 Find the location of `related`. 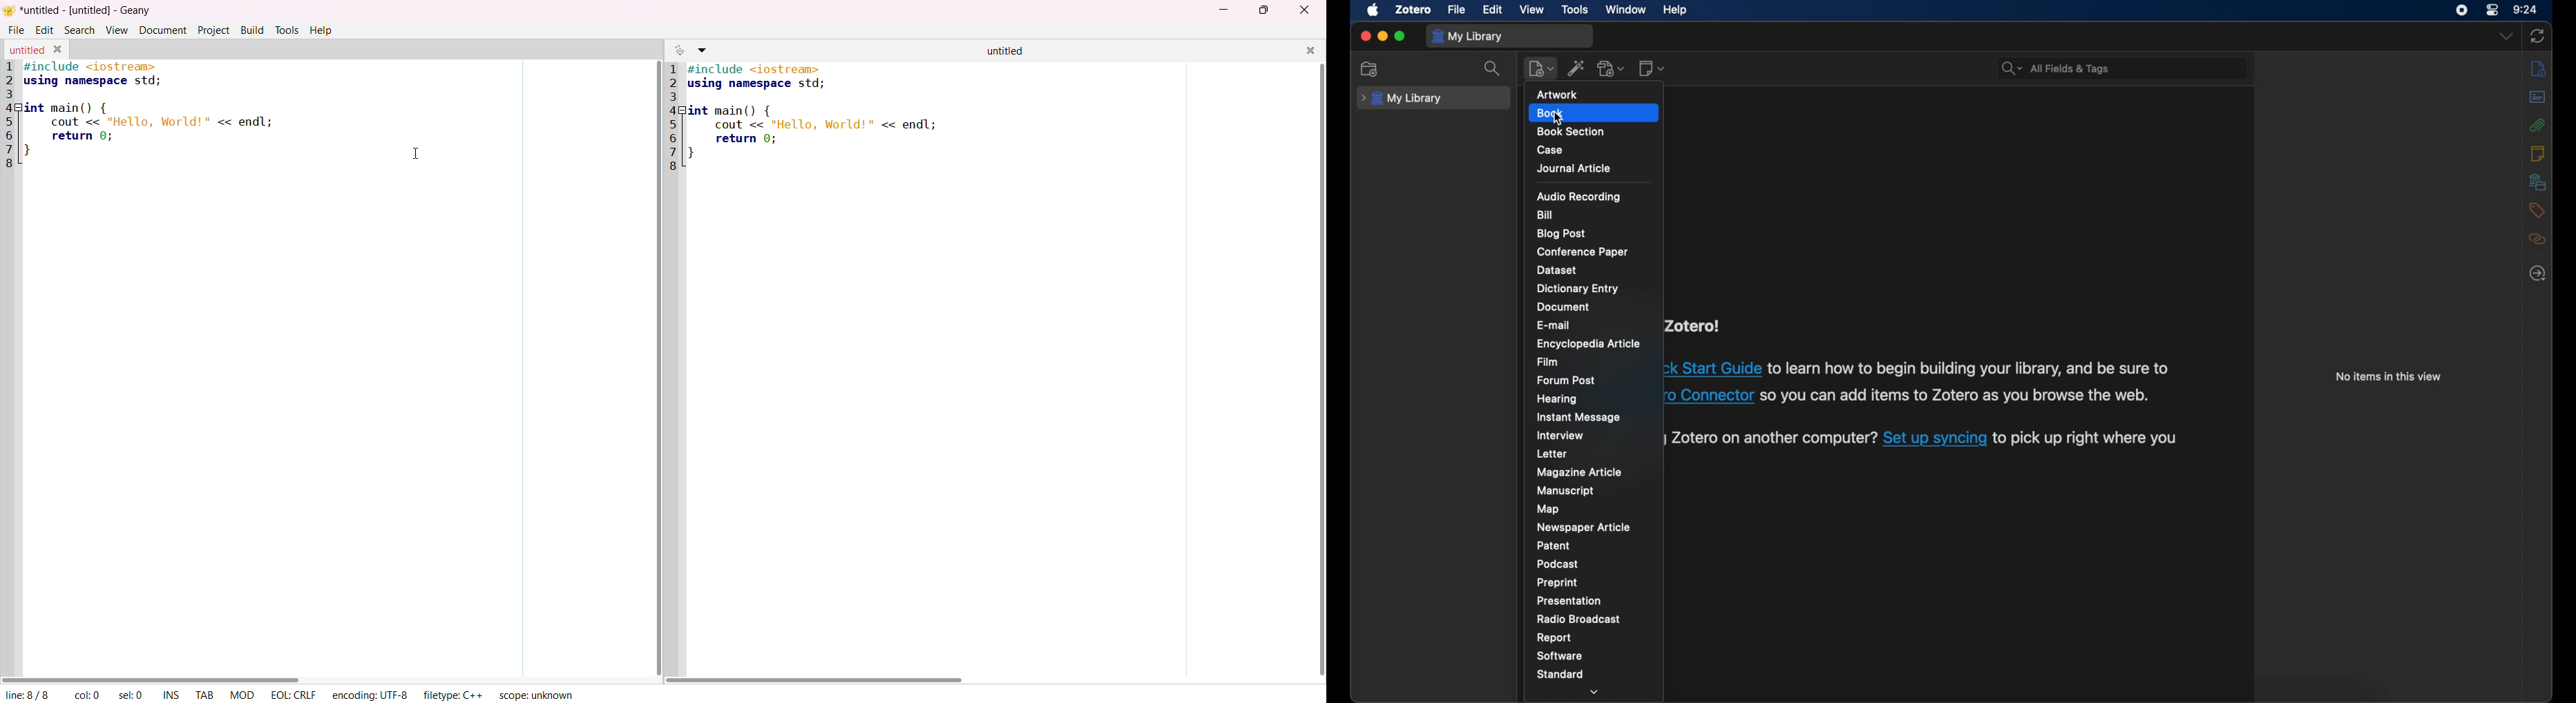

related is located at coordinates (2538, 239).